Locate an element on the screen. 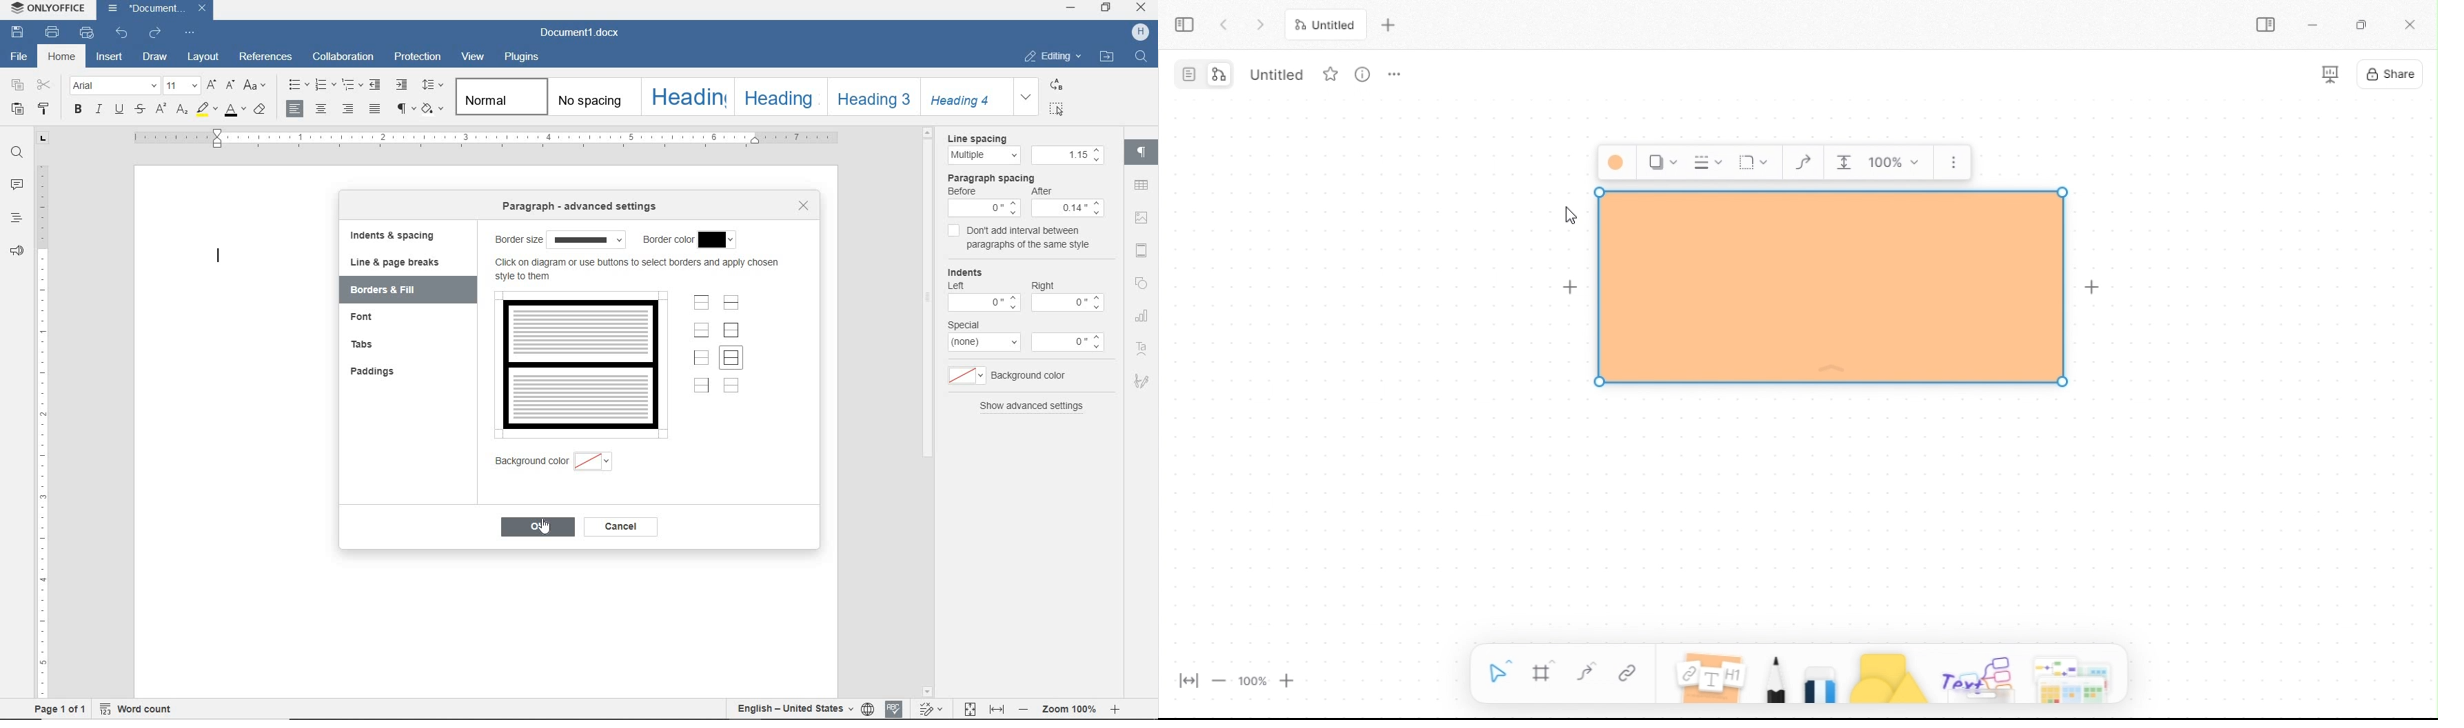 The height and width of the screenshot is (728, 2464). paragraph line spacing is located at coordinates (434, 86).